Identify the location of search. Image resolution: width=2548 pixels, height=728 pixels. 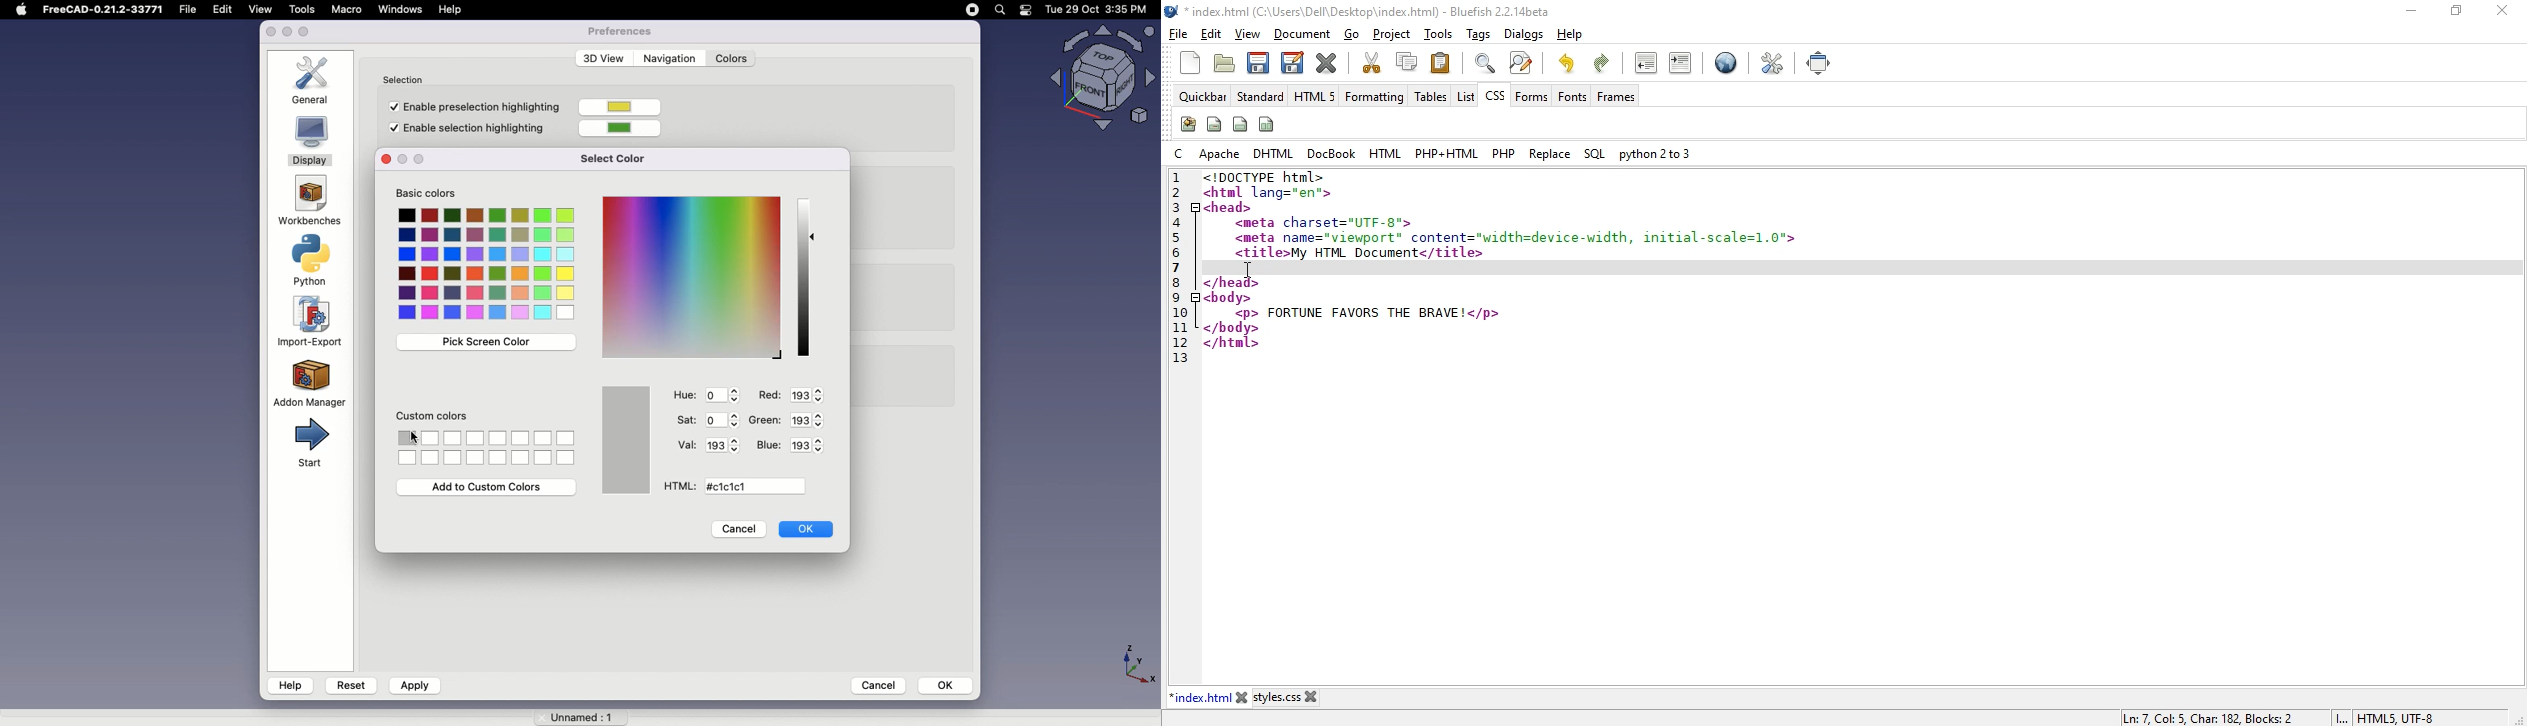
(999, 10).